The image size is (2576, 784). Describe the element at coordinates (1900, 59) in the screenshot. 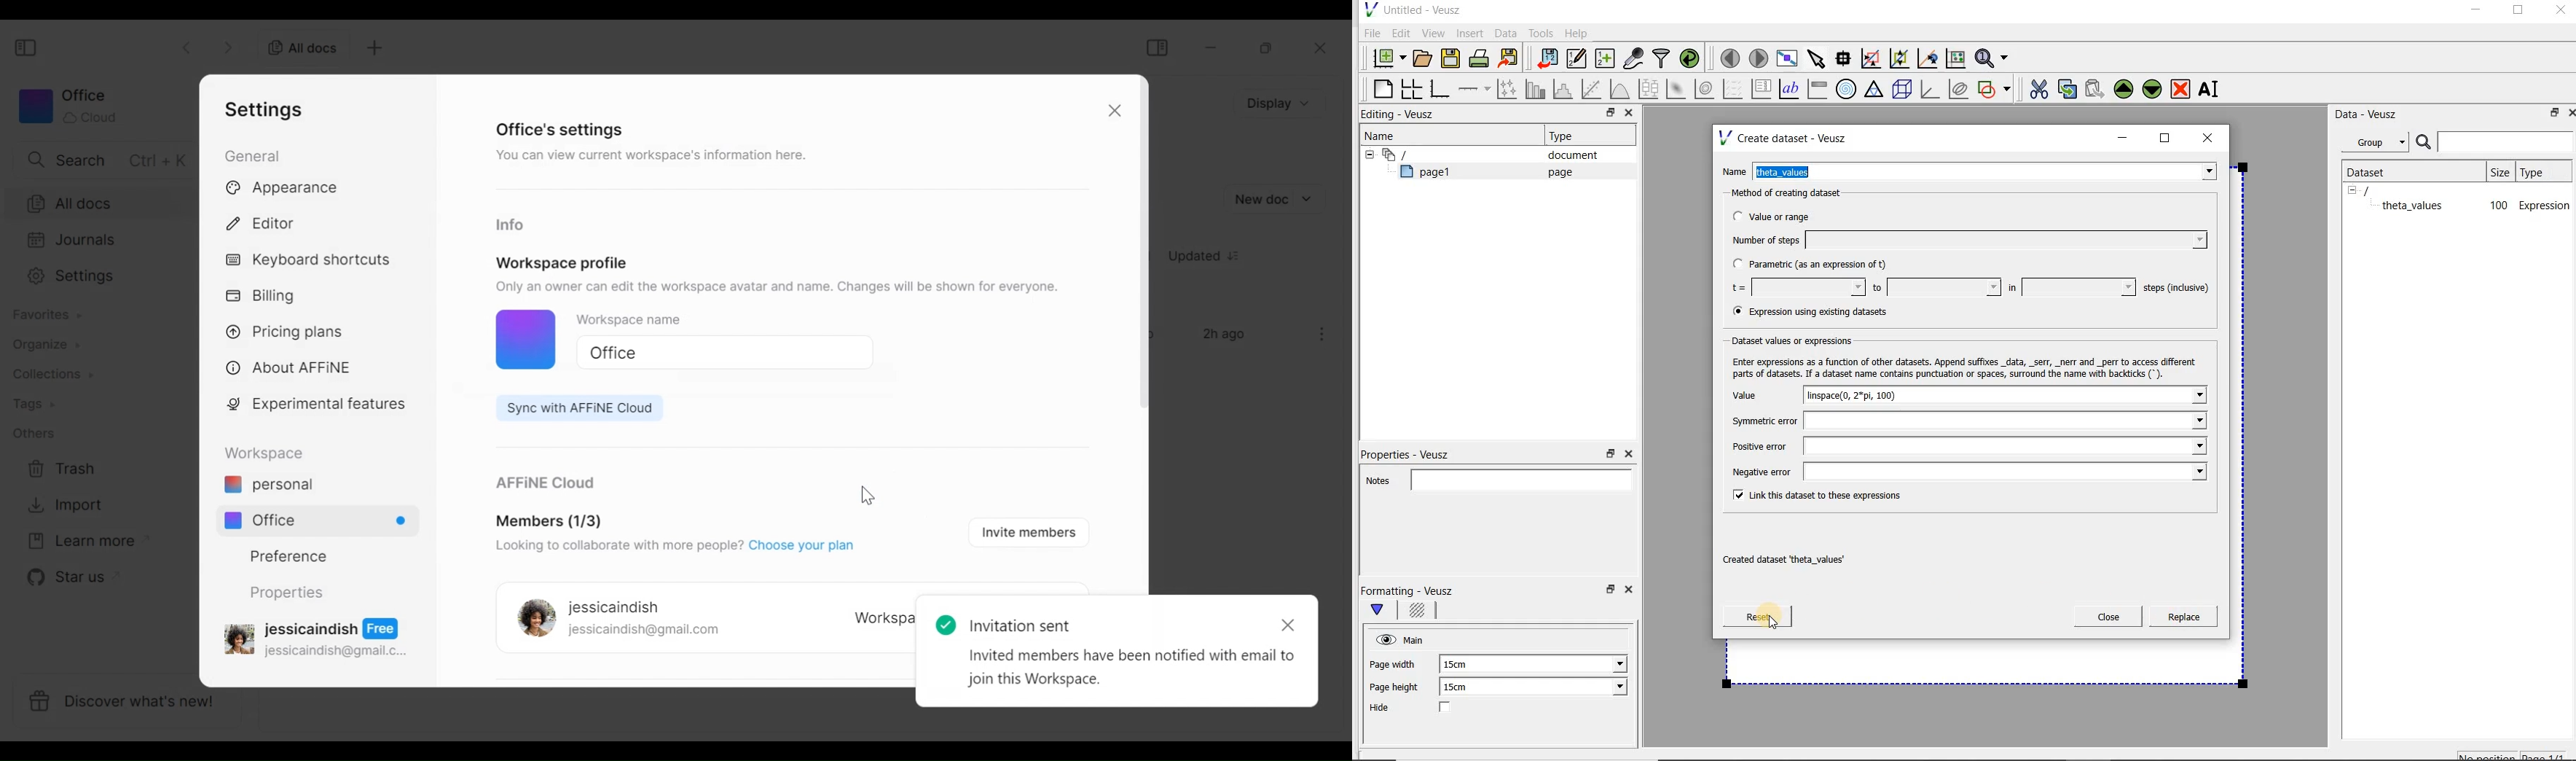

I see `click to zoom out of graph axes` at that location.